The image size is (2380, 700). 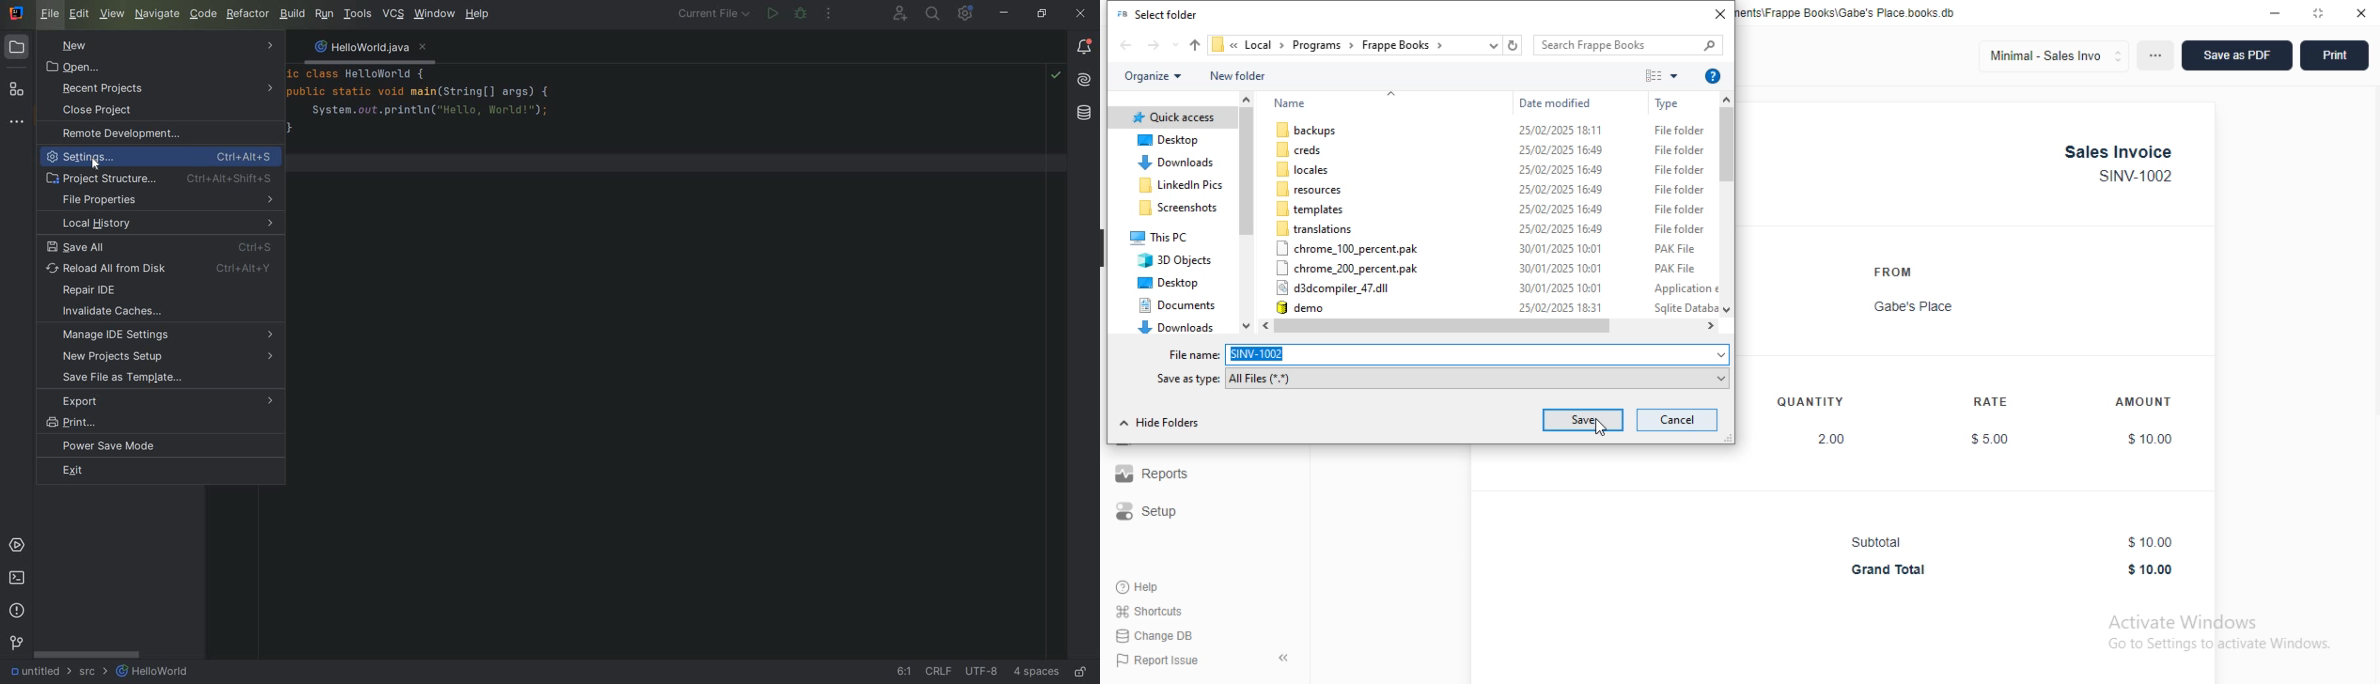 What do you see at coordinates (166, 222) in the screenshot?
I see `LOCAL HISTORY` at bounding box center [166, 222].